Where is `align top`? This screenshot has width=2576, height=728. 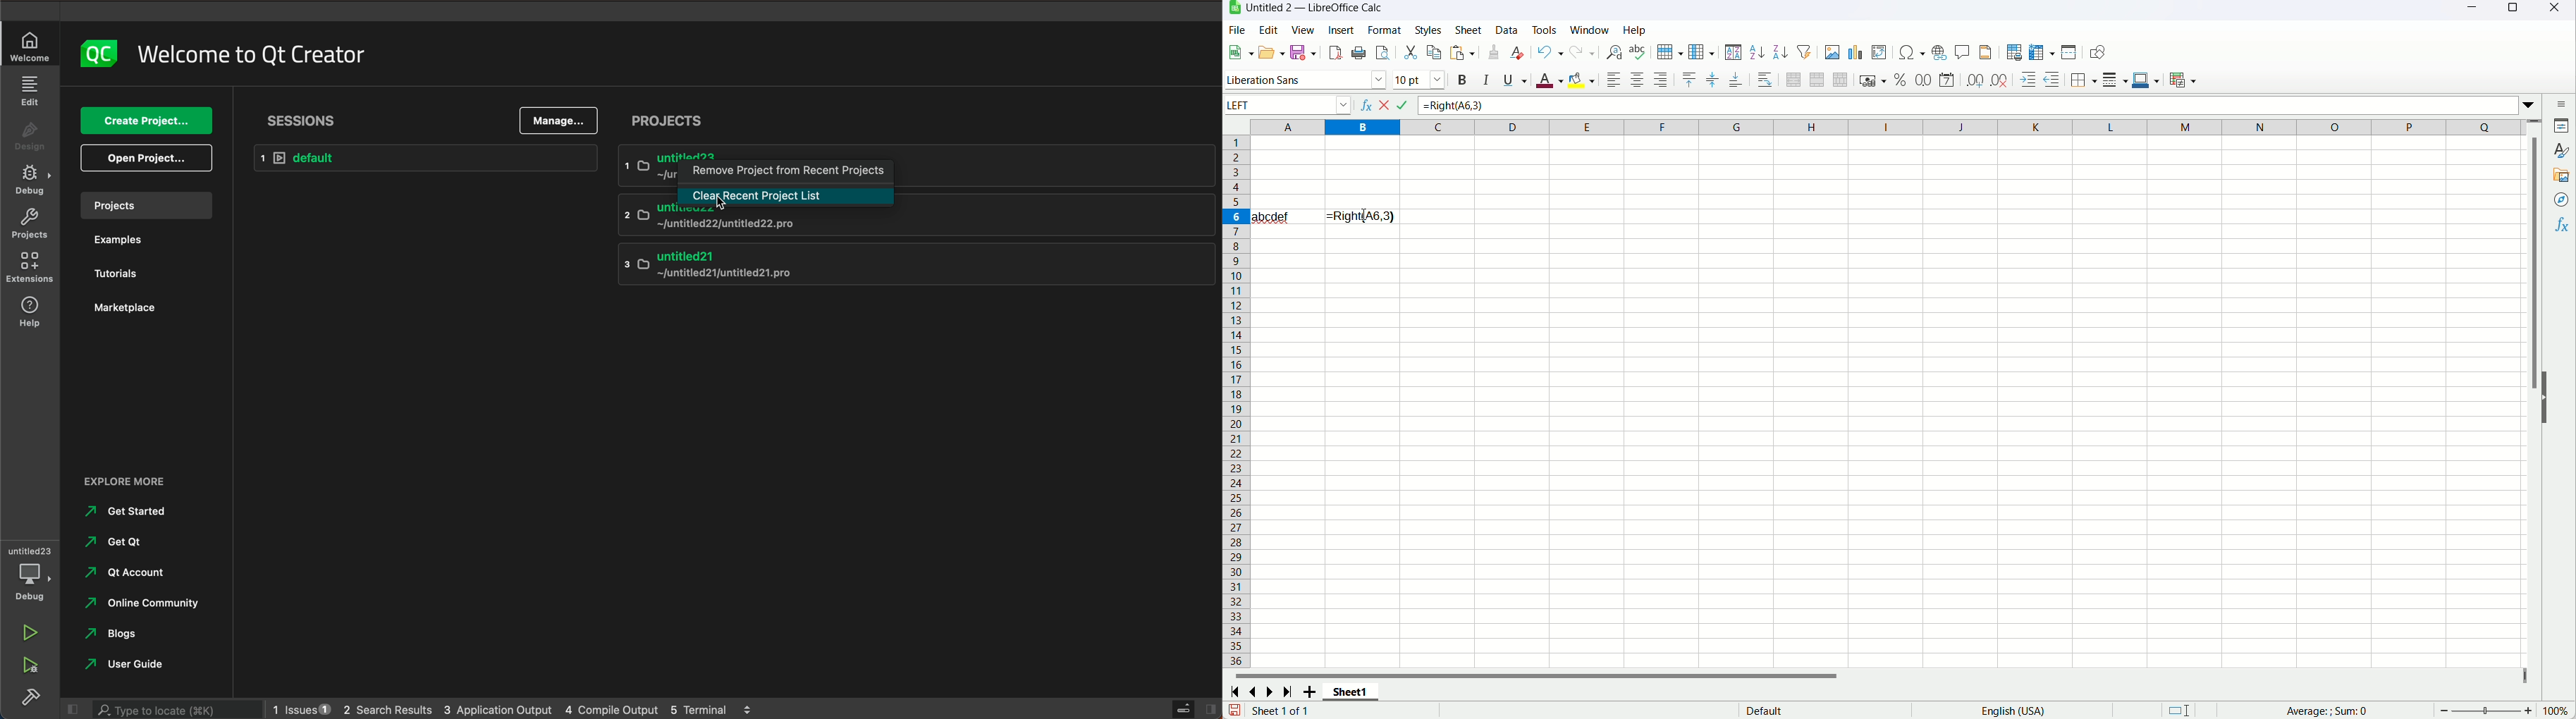 align top is located at coordinates (1690, 80).